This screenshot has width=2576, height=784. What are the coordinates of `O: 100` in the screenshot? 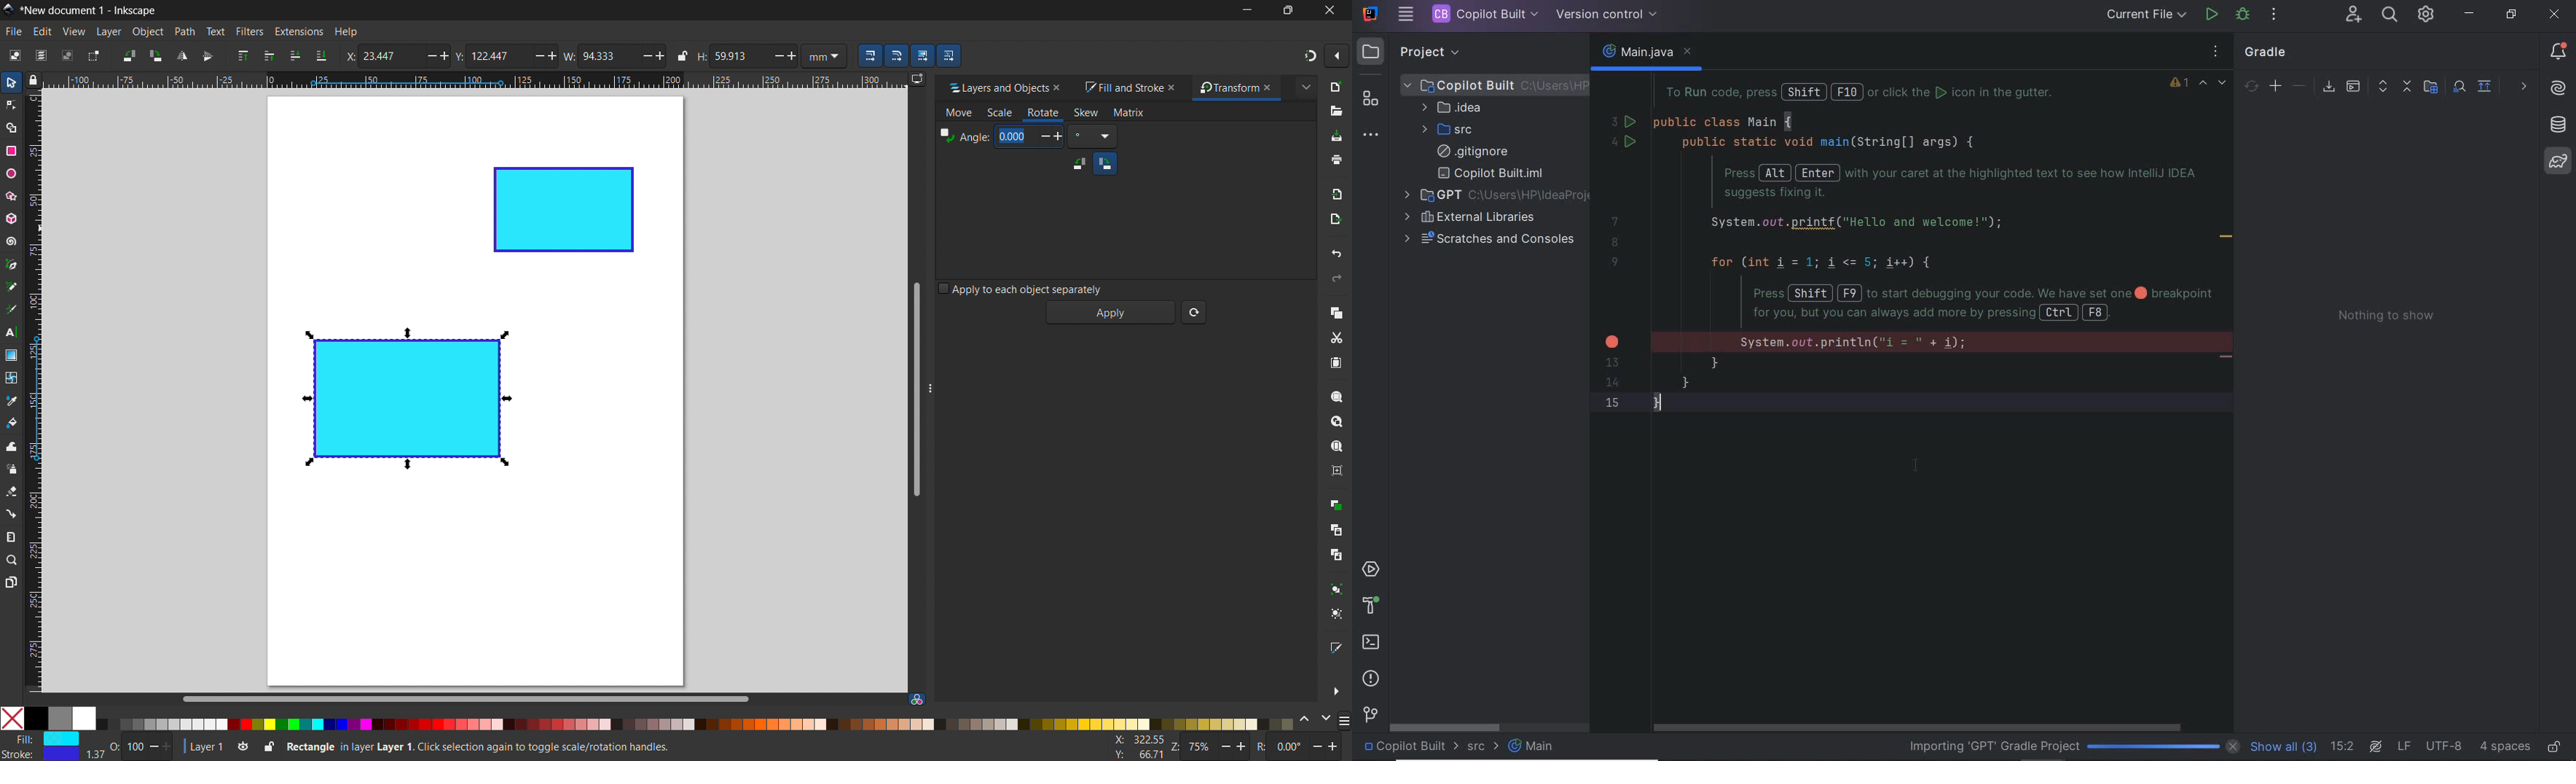 It's located at (142, 745).